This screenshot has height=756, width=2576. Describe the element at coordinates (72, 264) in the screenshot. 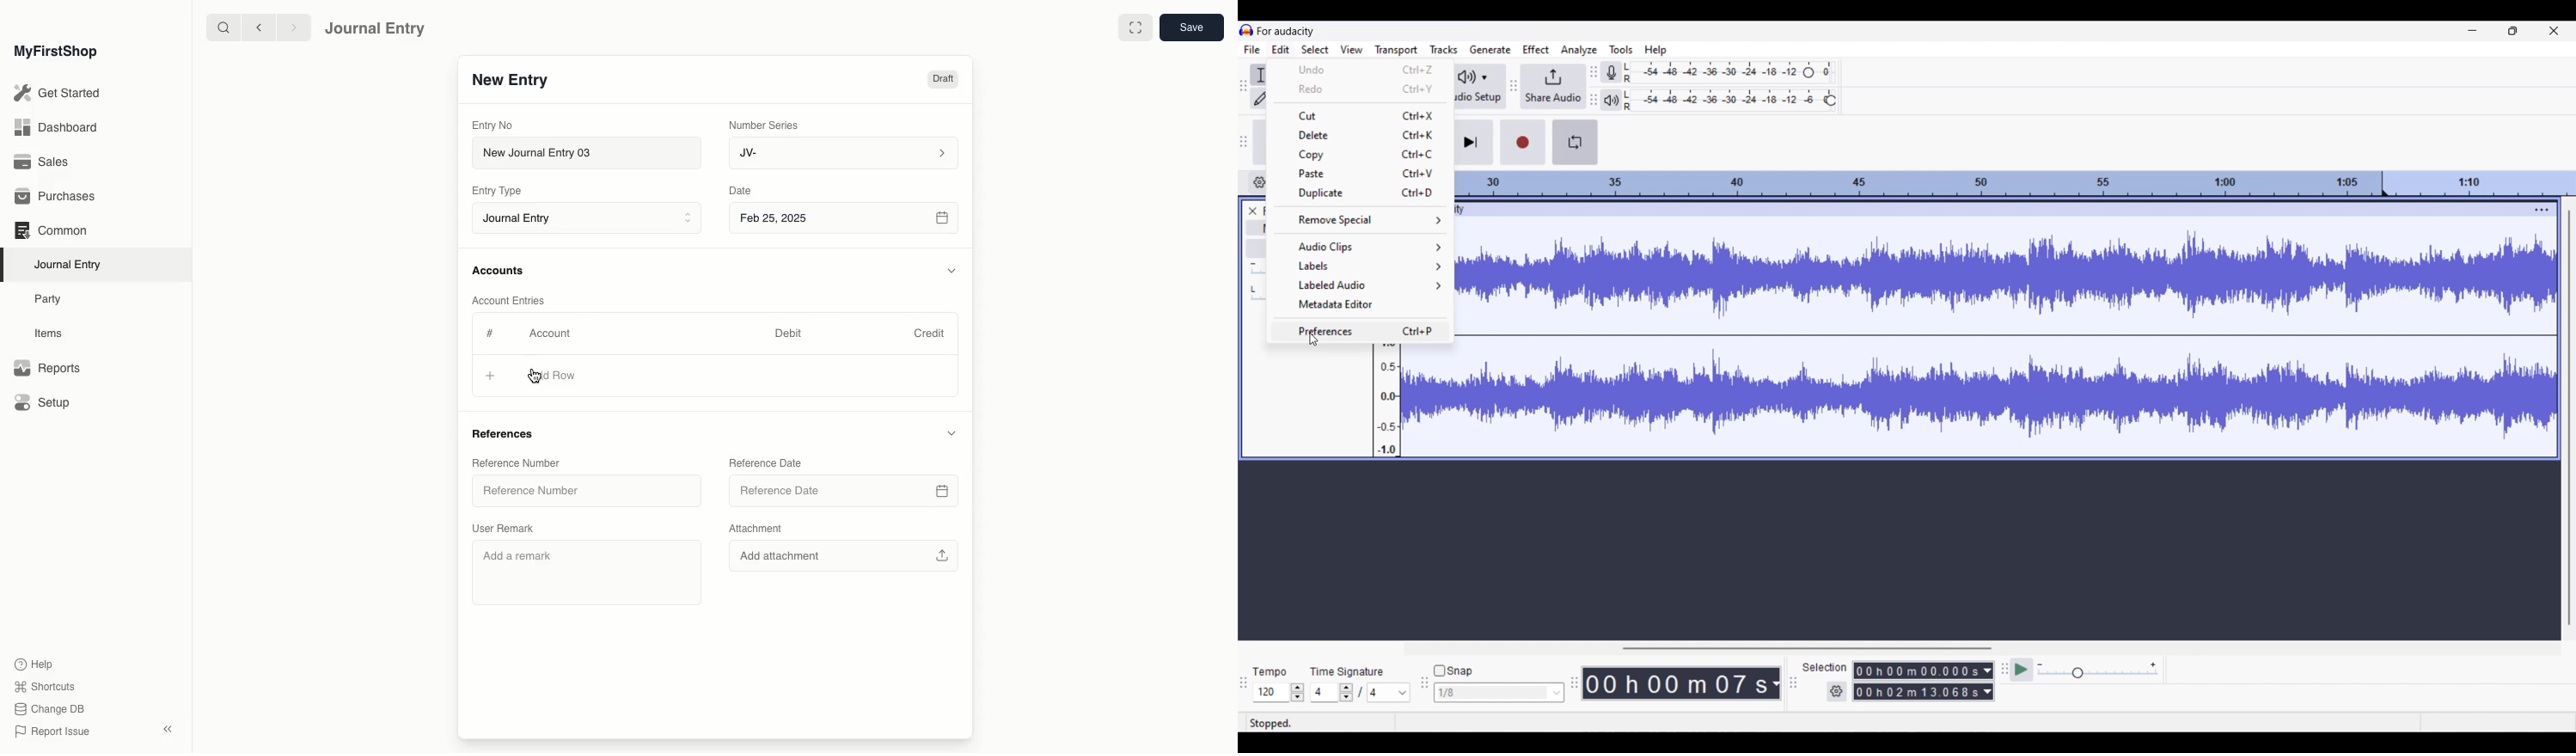

I see `Journal Entry` at that location.